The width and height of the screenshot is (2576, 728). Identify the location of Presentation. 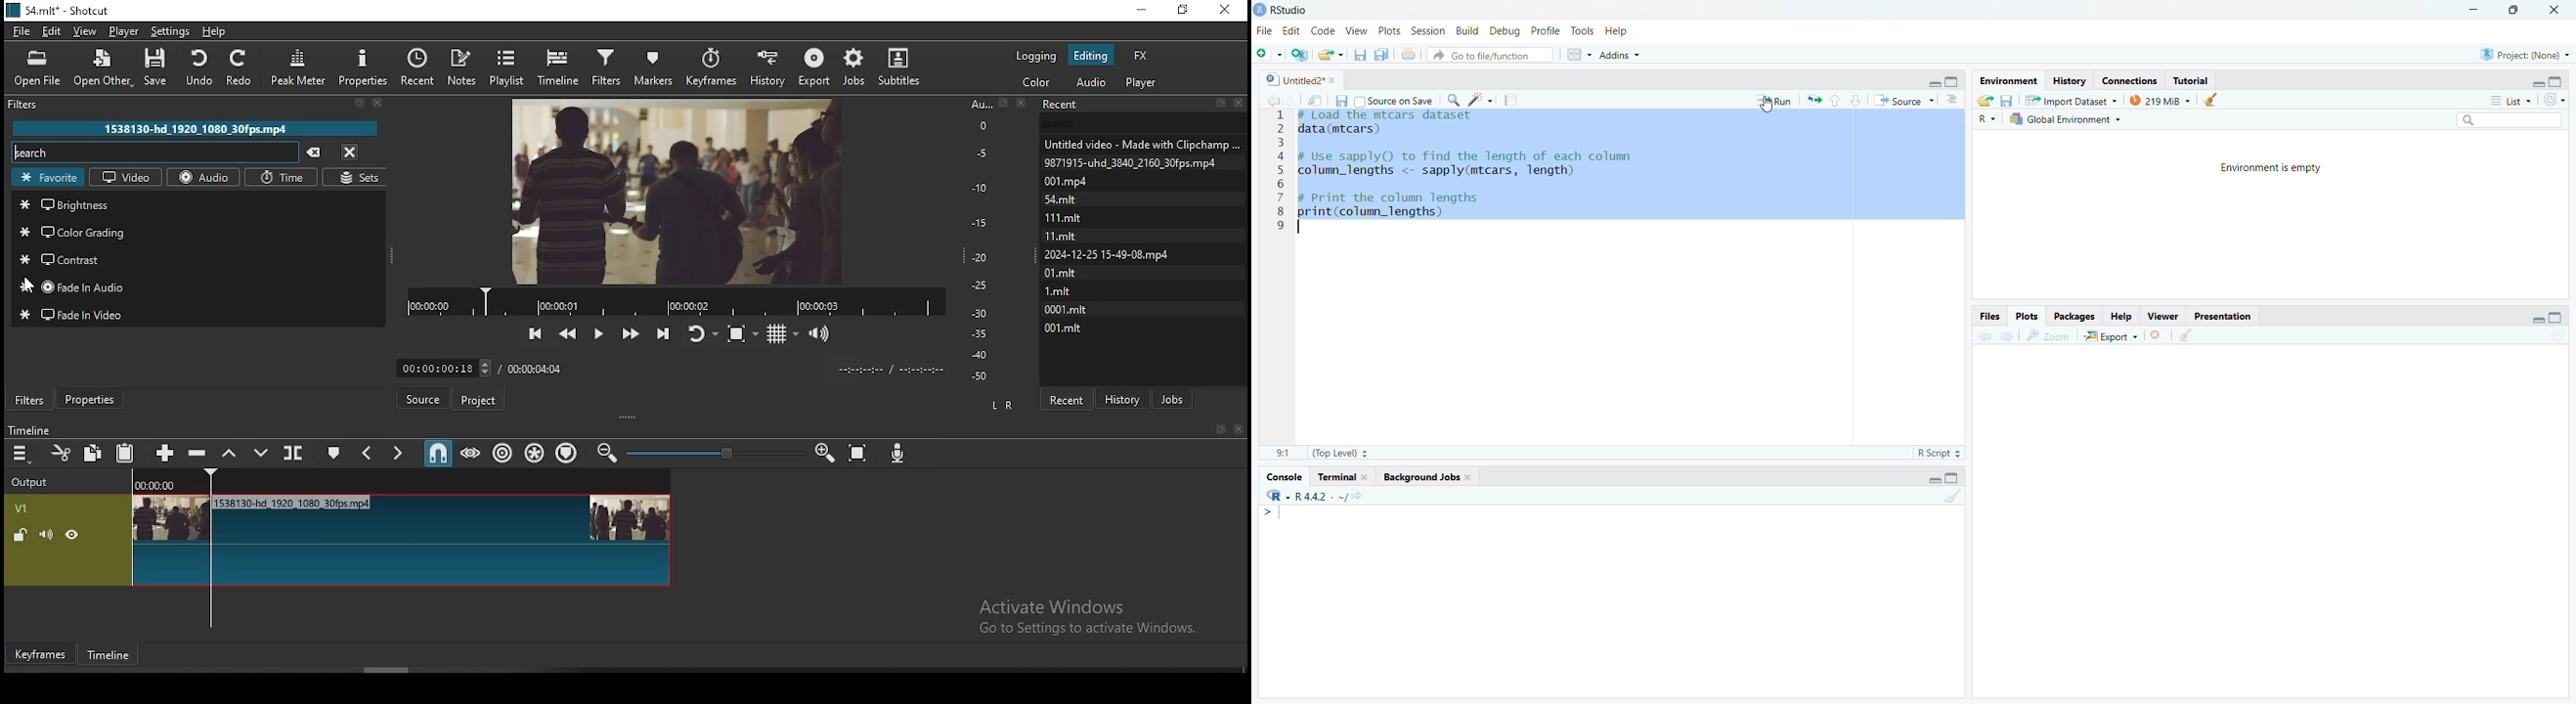
(2223, 316).